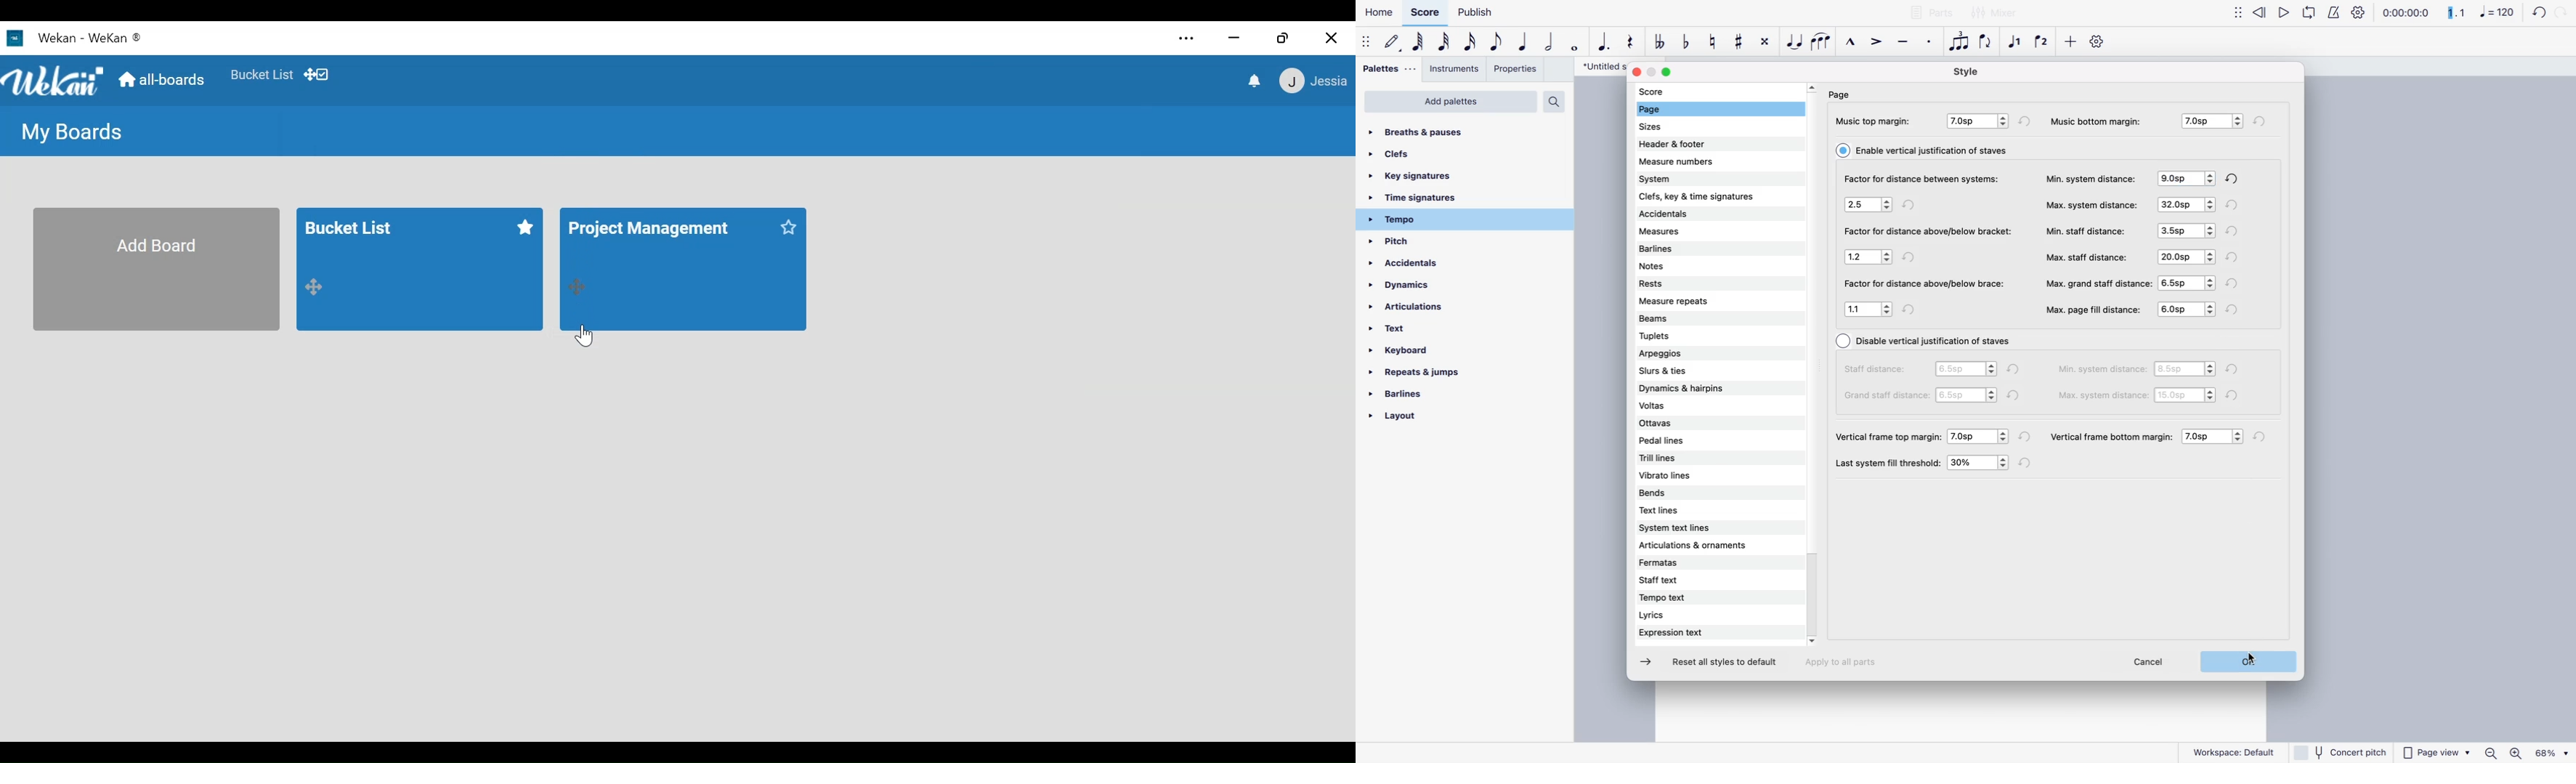  I want to click on options, so click(1965, 368).